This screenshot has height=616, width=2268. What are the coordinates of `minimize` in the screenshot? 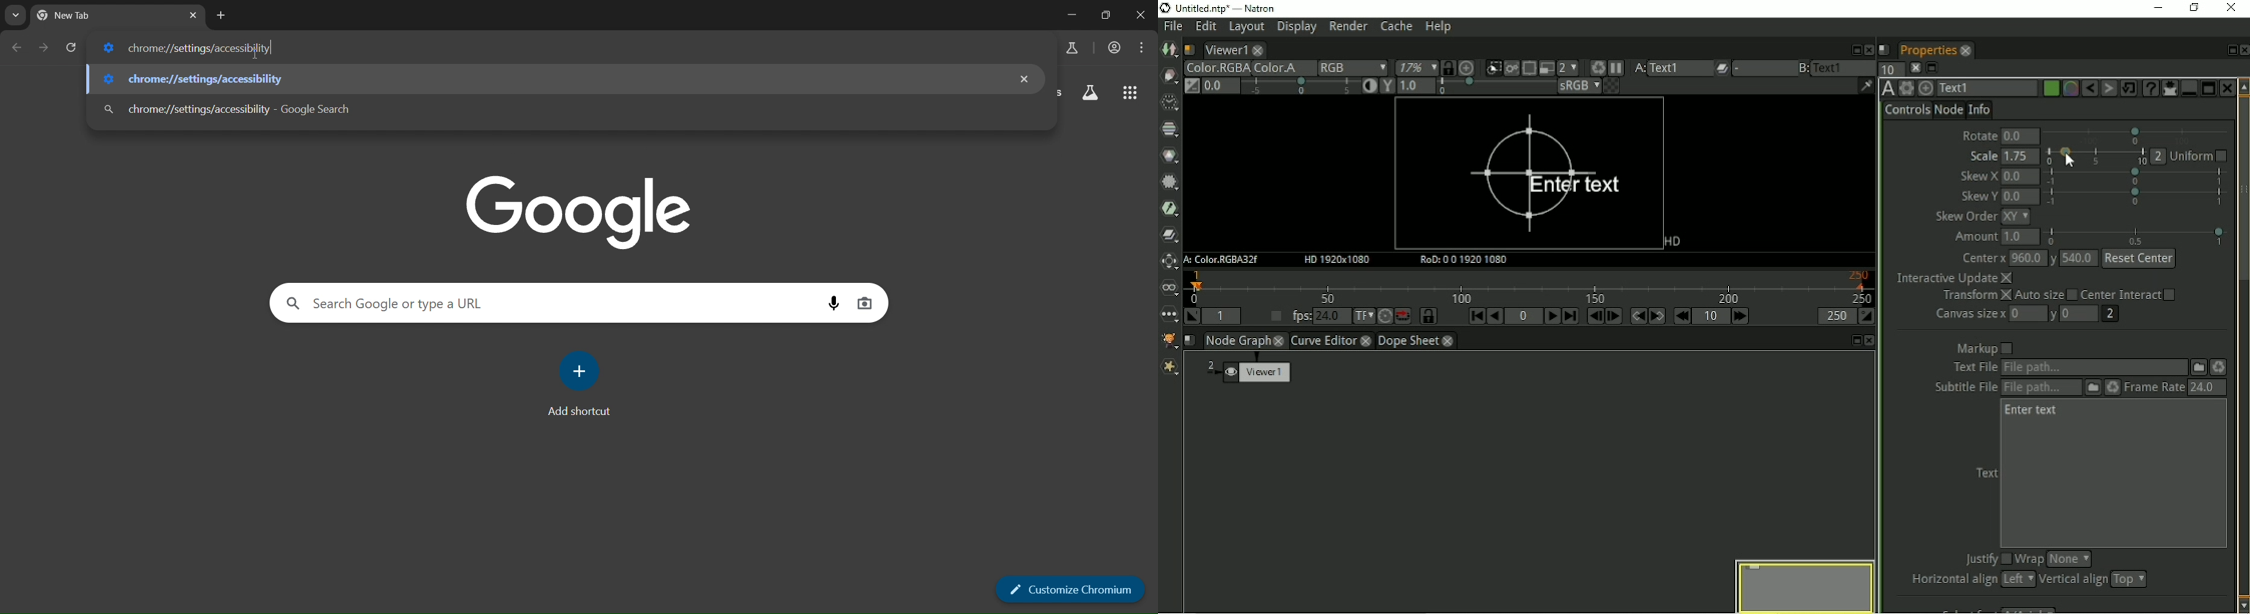 It's located at (1072, 13).